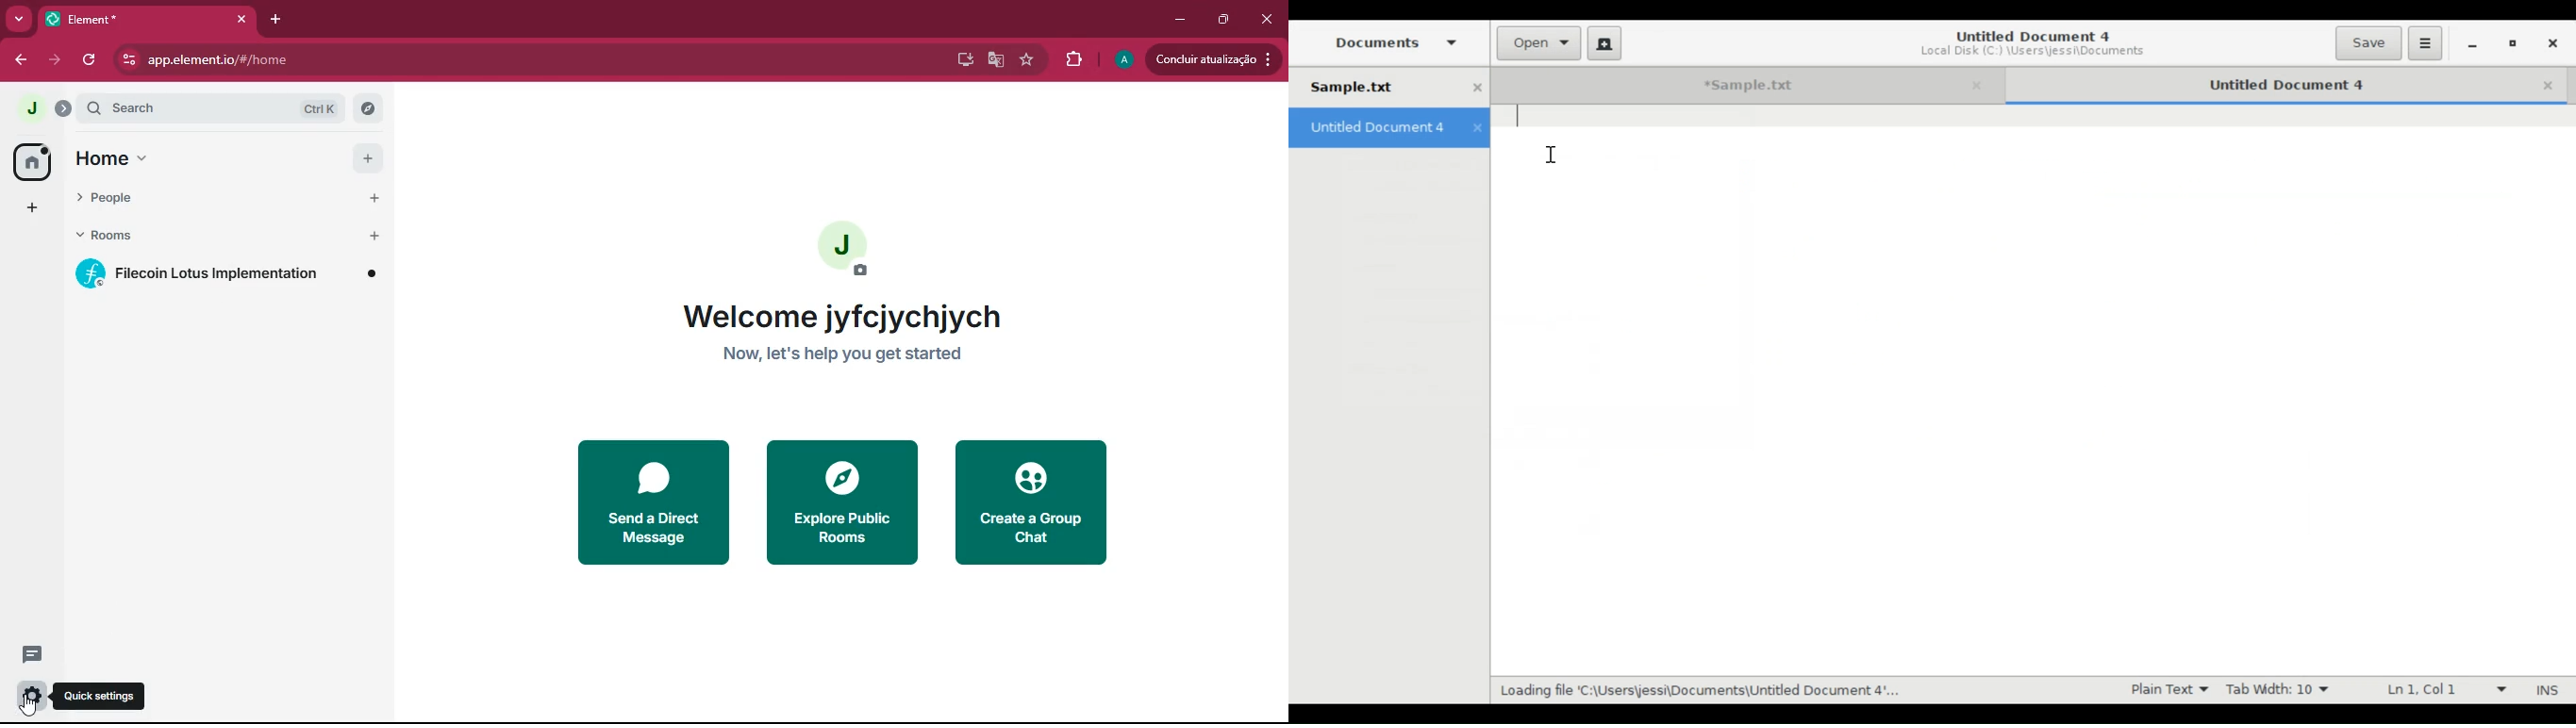 This screenshot has height=728, width=2576. Describe the element at coordinates (196, 161) in the screenshot. I see `home` at that location.